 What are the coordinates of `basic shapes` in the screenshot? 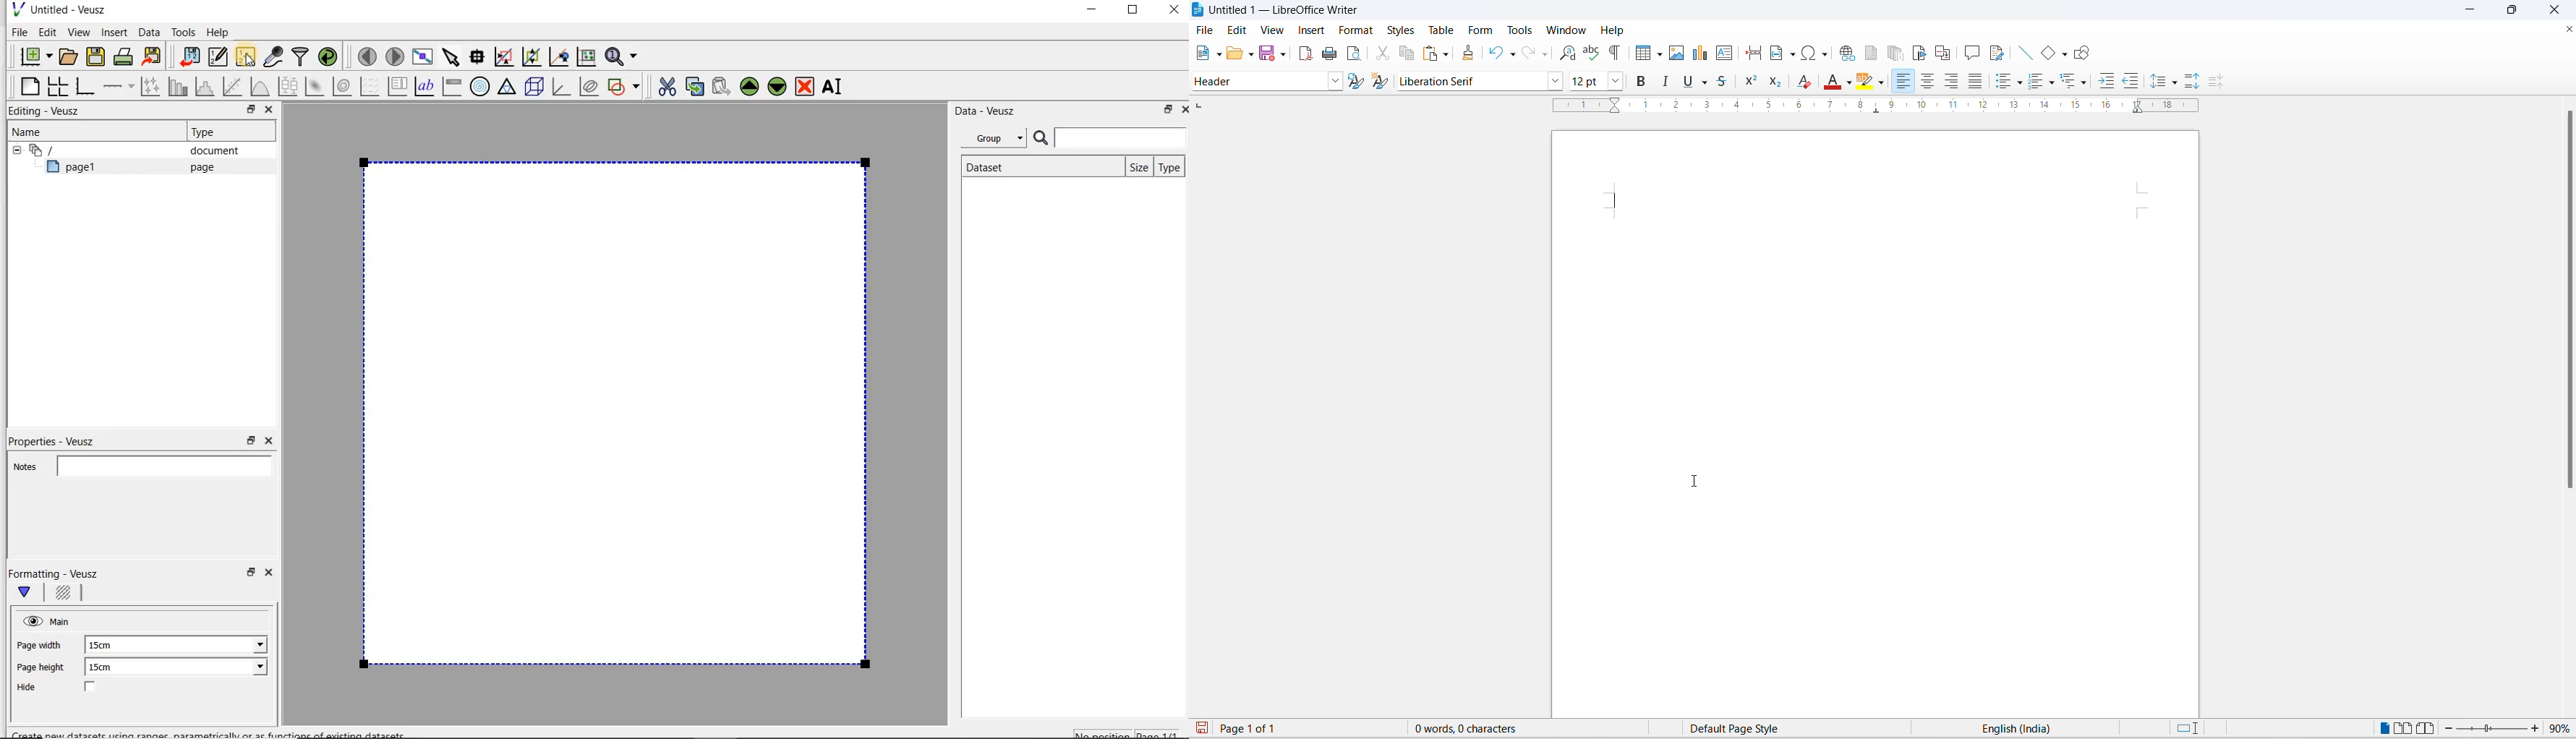 It's located at (2043, 50).